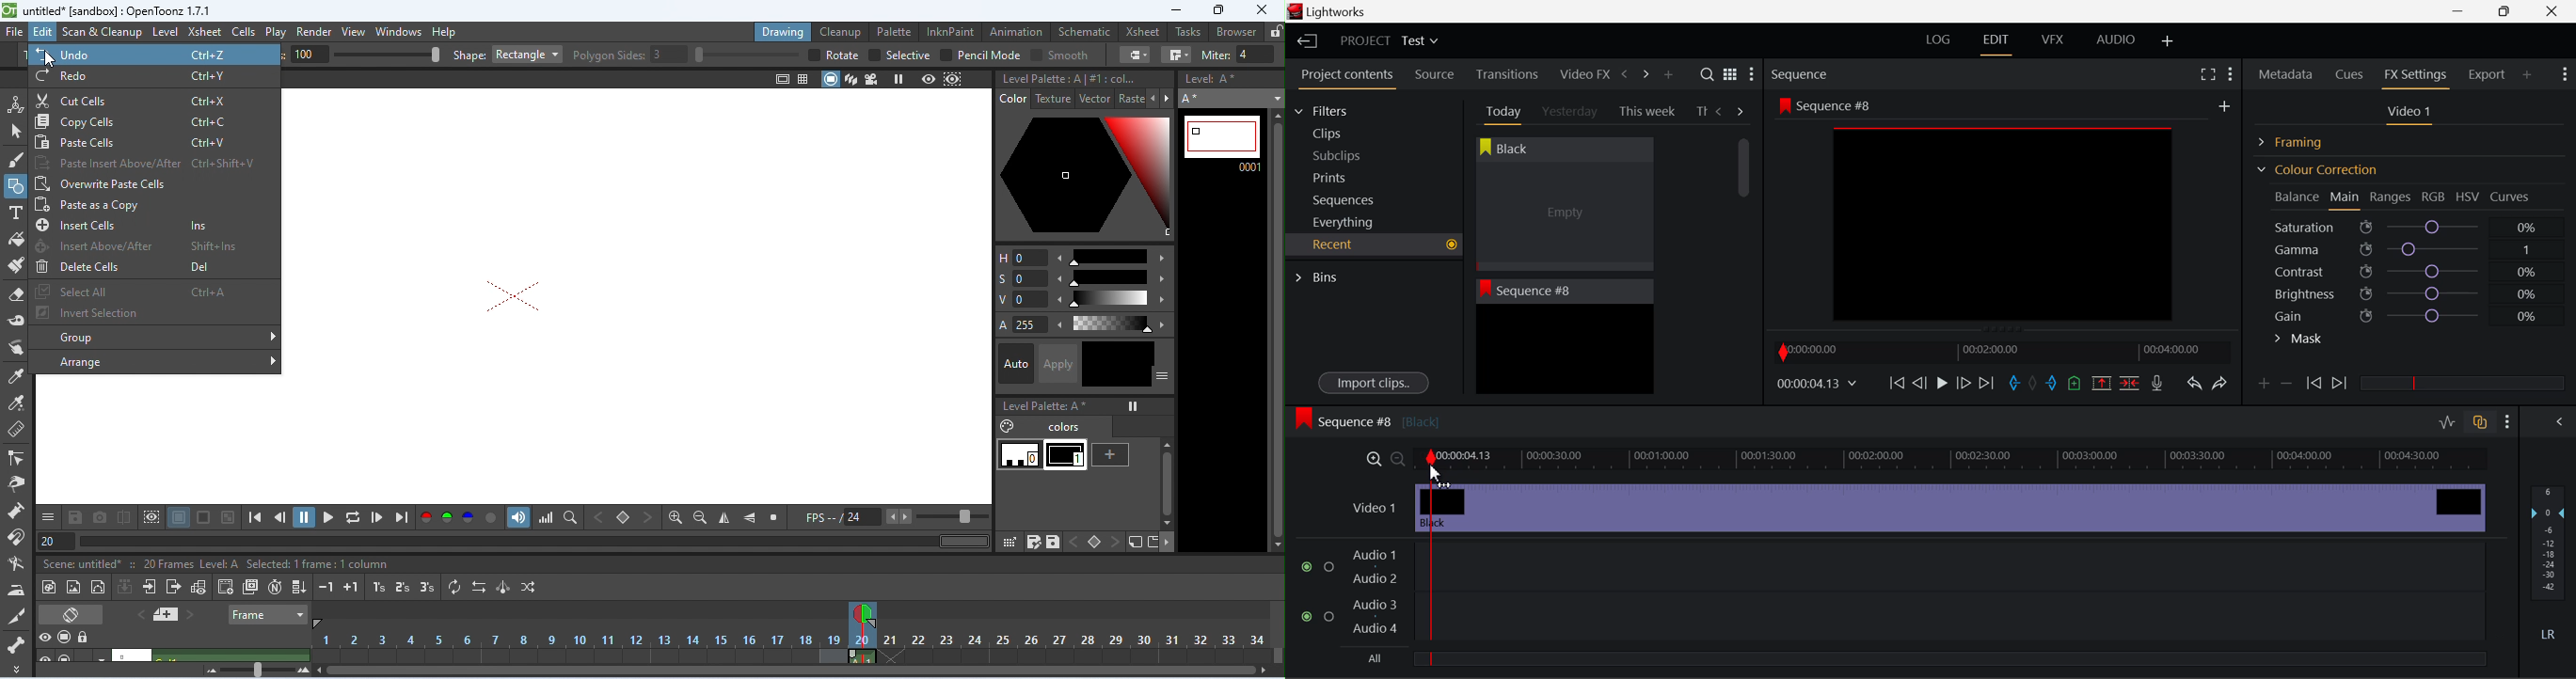  Describe the element at coordinates (1346, 77) in the screenshot. I see `Project contents` at that location.